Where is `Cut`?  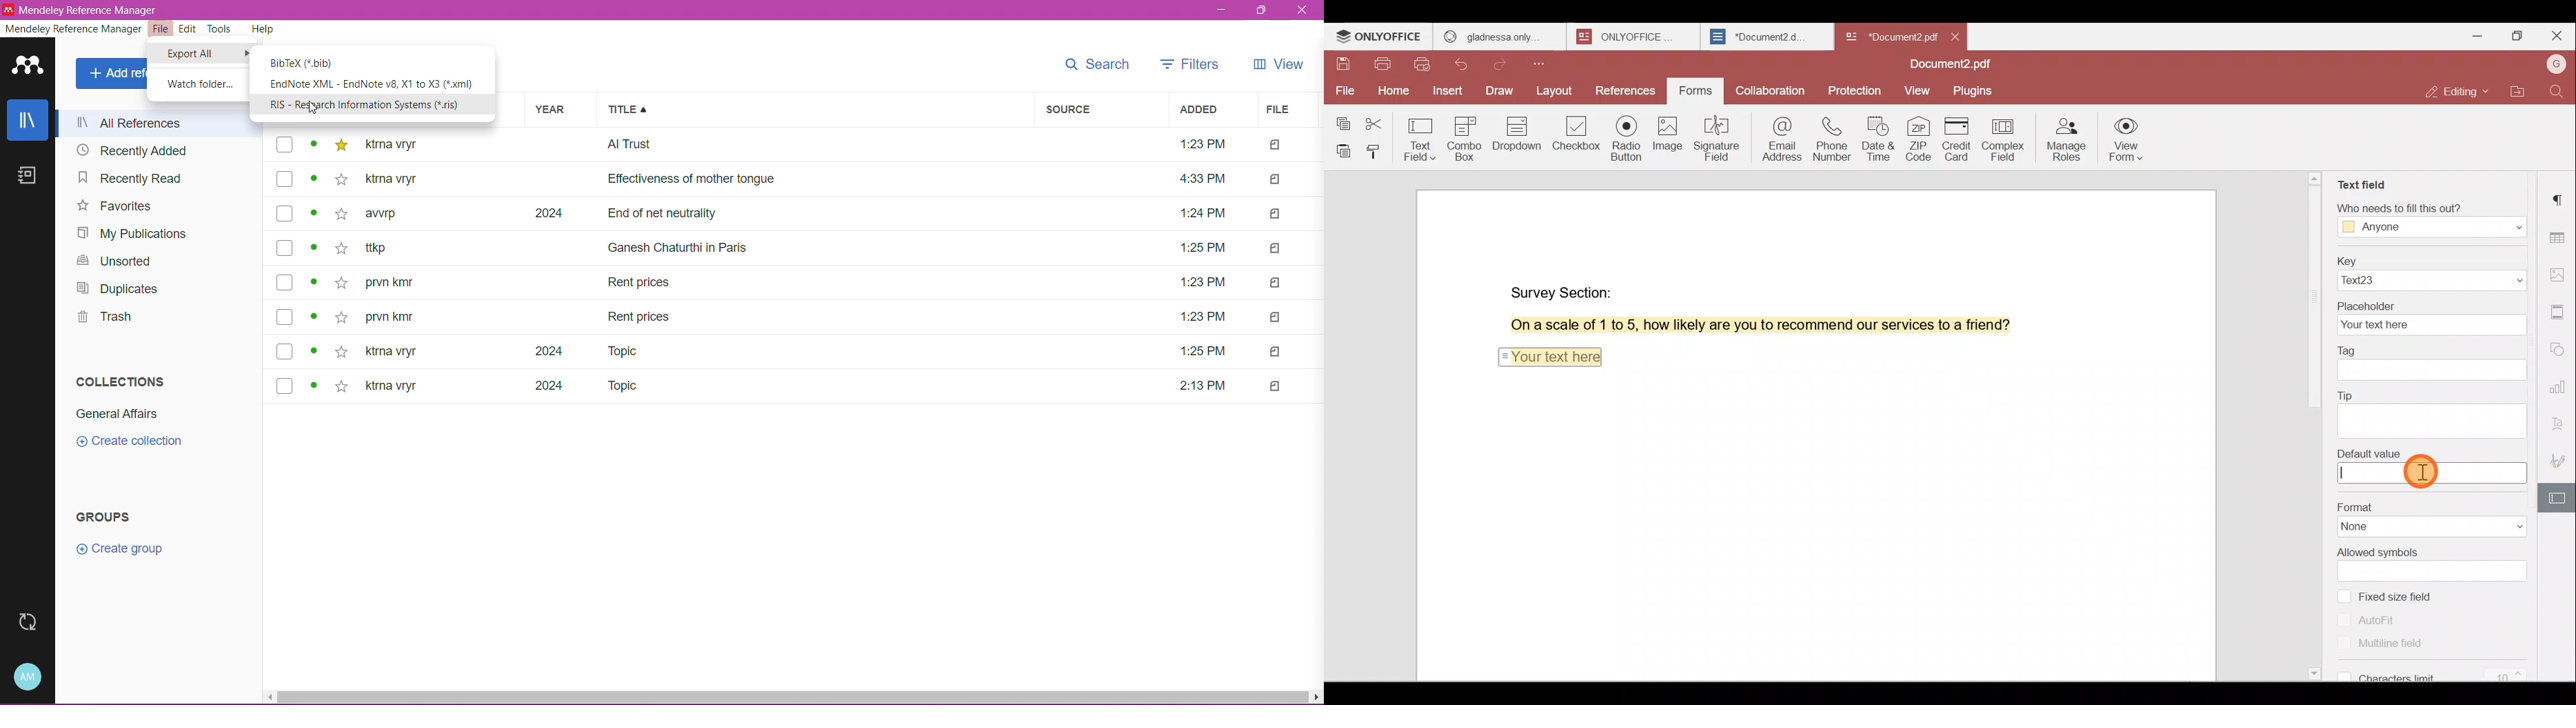
Cut is located at coordinates (1379, 120).